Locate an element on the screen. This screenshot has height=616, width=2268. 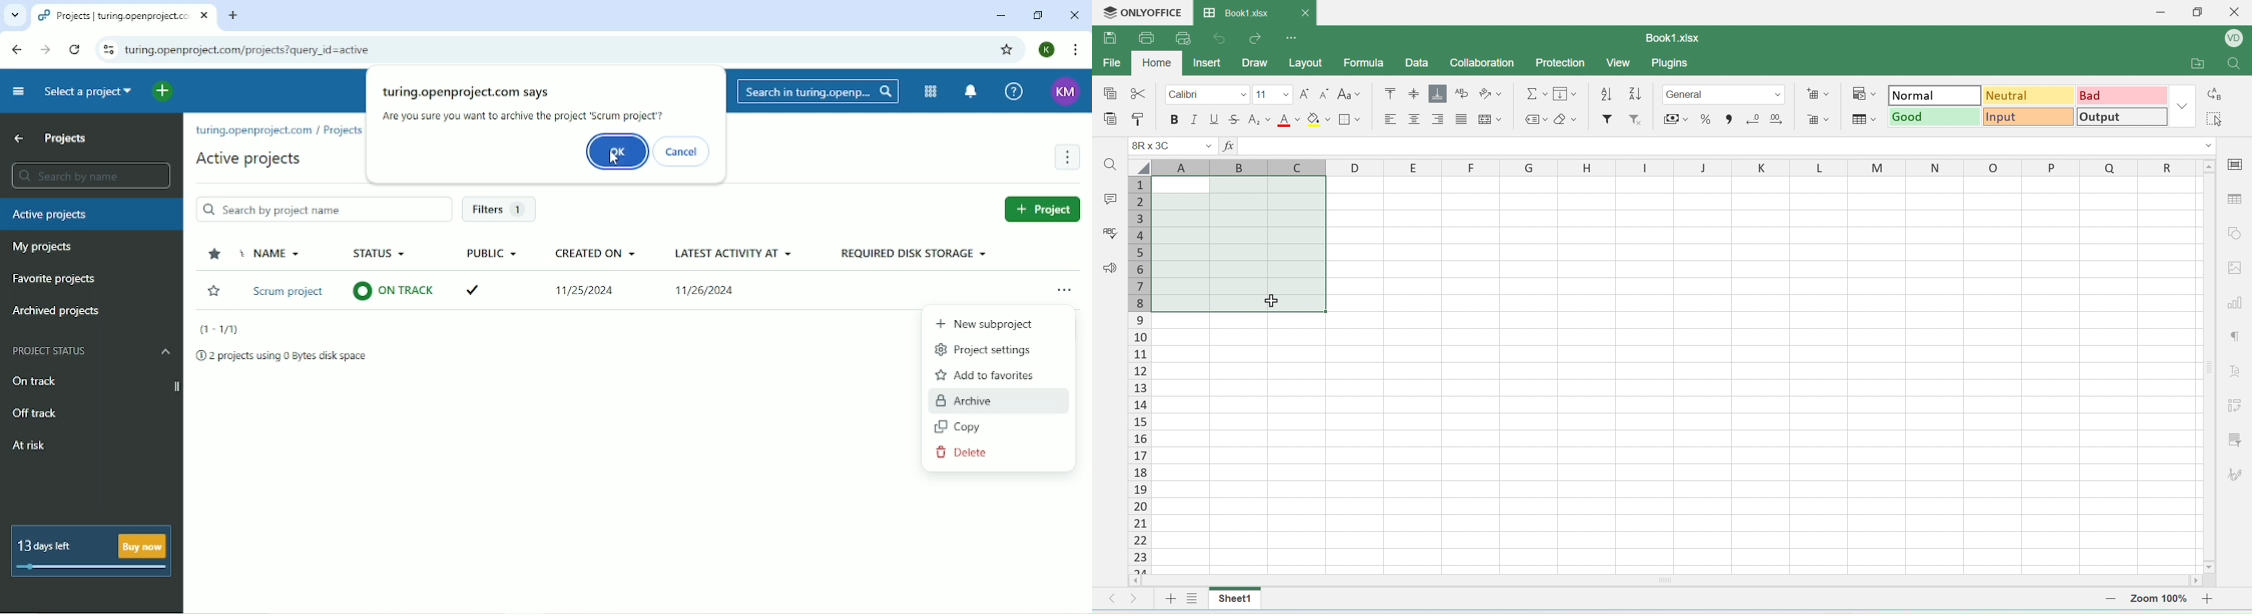
strikethrough is located at coordinates (1234, 118).